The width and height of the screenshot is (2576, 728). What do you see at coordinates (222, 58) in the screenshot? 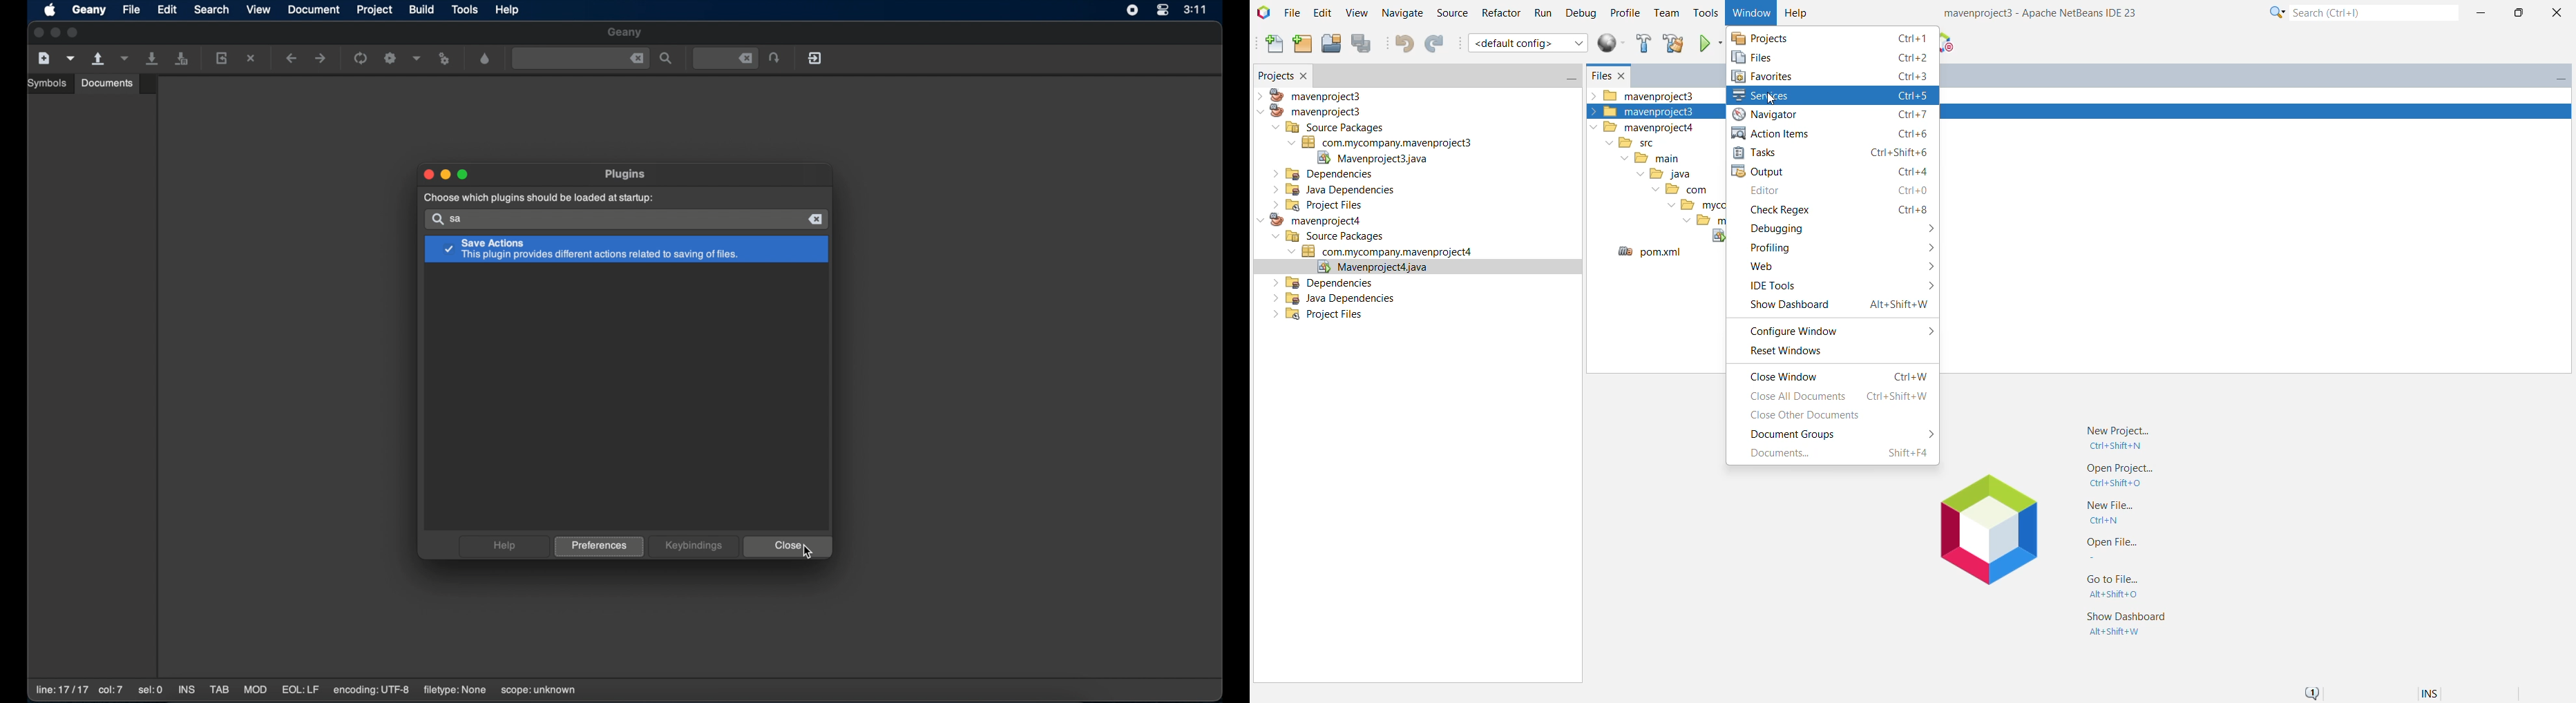
I see `reload the current file` at bounding box center [222, 58].